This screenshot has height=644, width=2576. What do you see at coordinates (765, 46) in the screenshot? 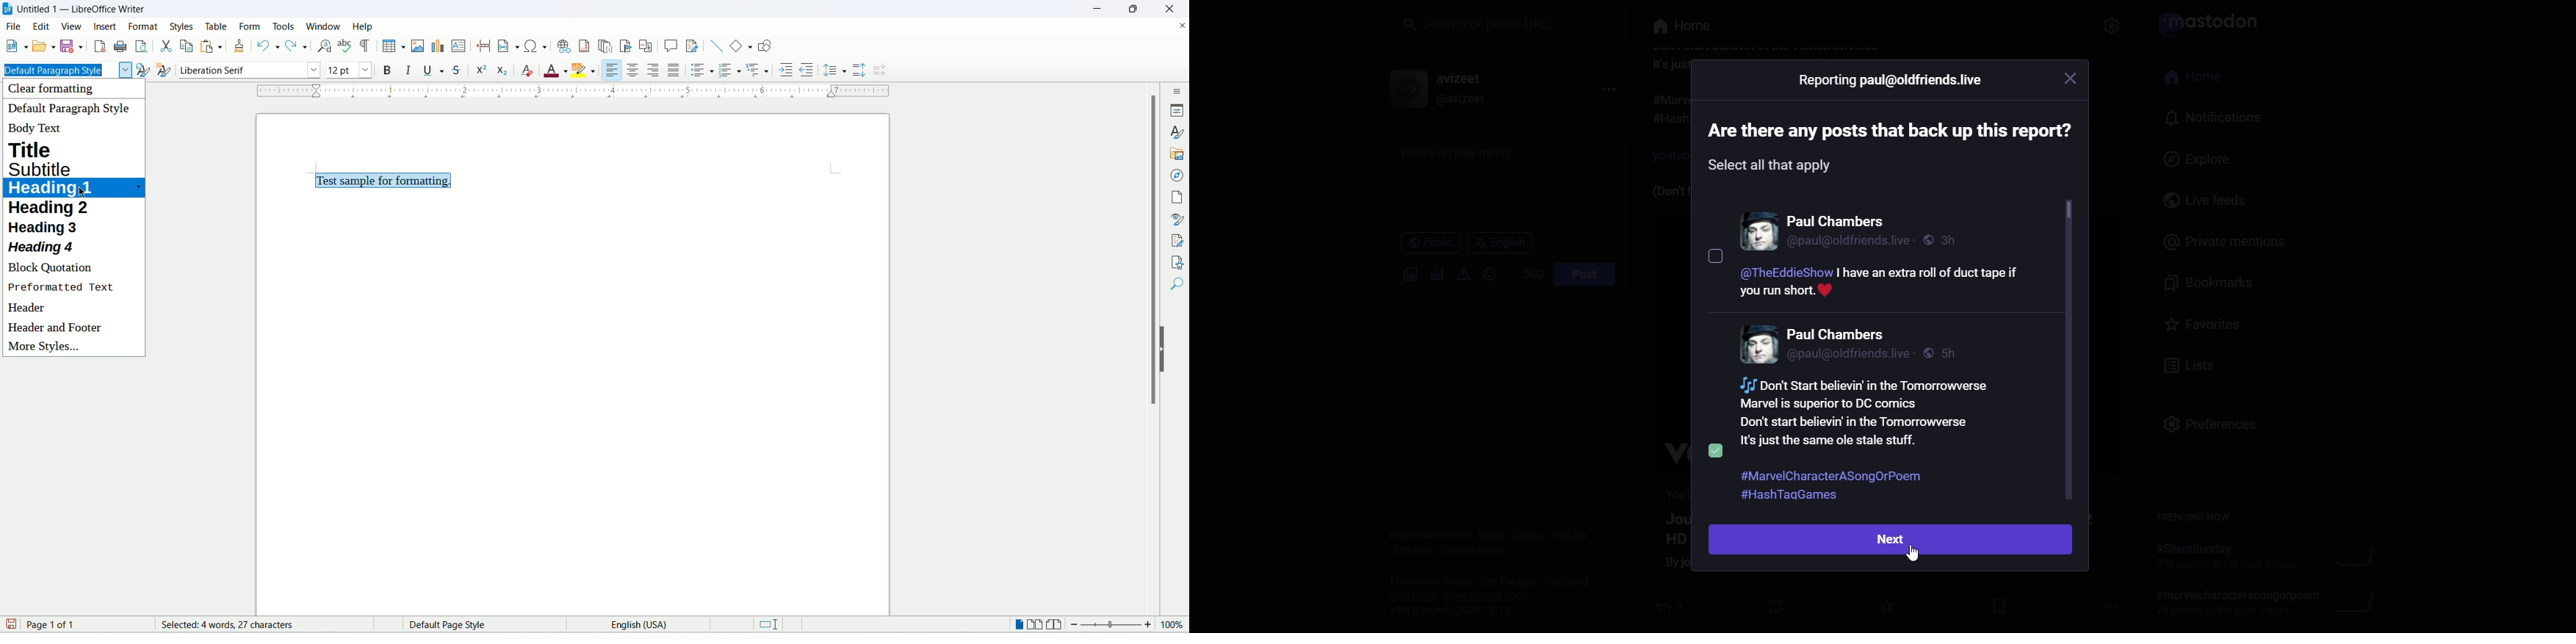
I see `draw function` at bounding box center [765, 46].